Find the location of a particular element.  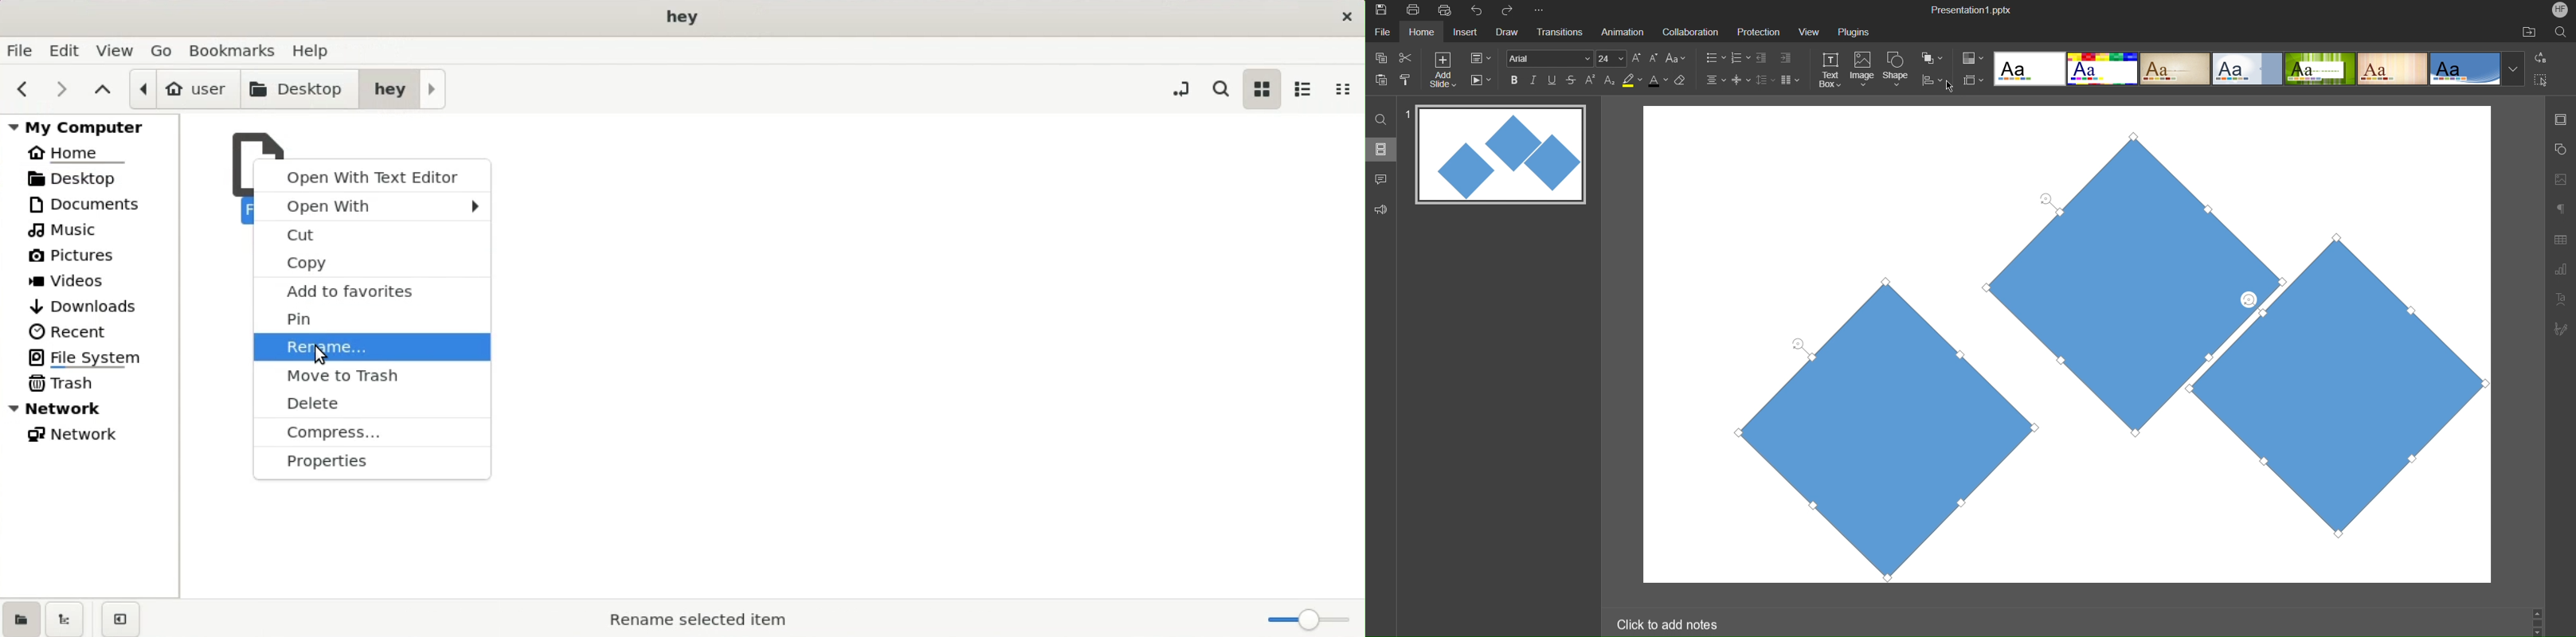

Erase Style is located at coordinates (1681, 80).